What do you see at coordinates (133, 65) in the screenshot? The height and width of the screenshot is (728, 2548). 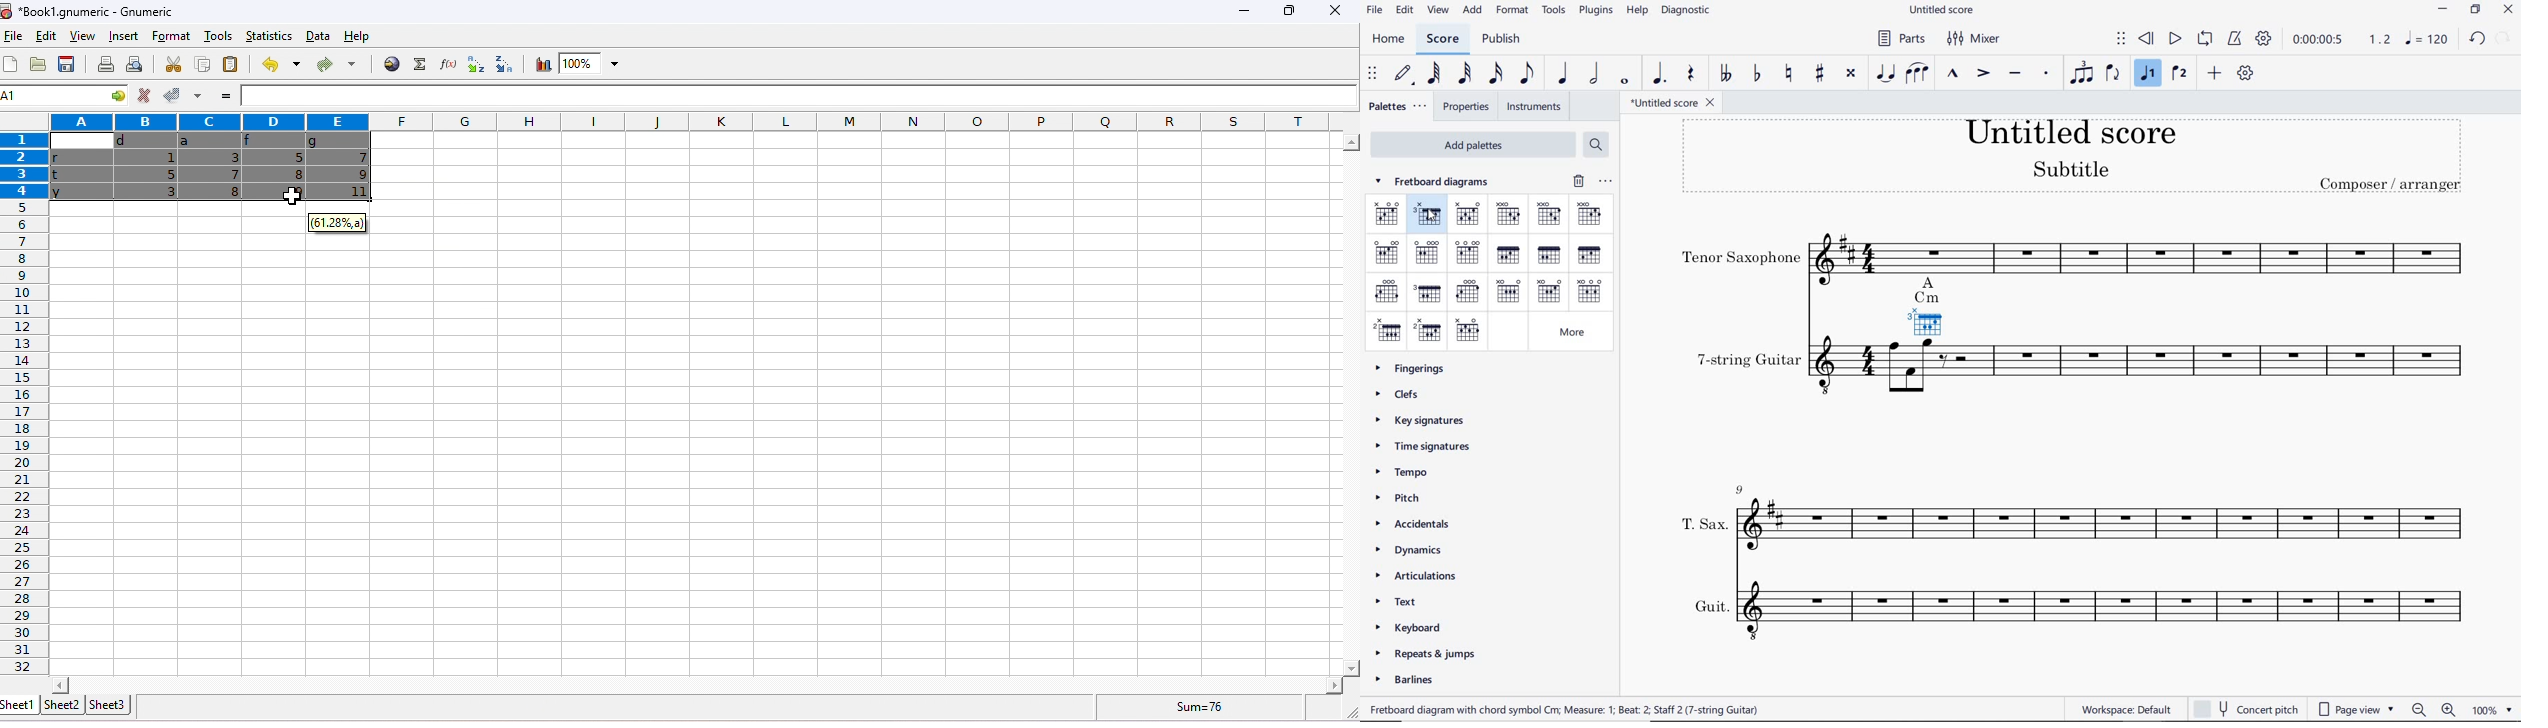 I see `print preview` at bounding box center [133, 65].